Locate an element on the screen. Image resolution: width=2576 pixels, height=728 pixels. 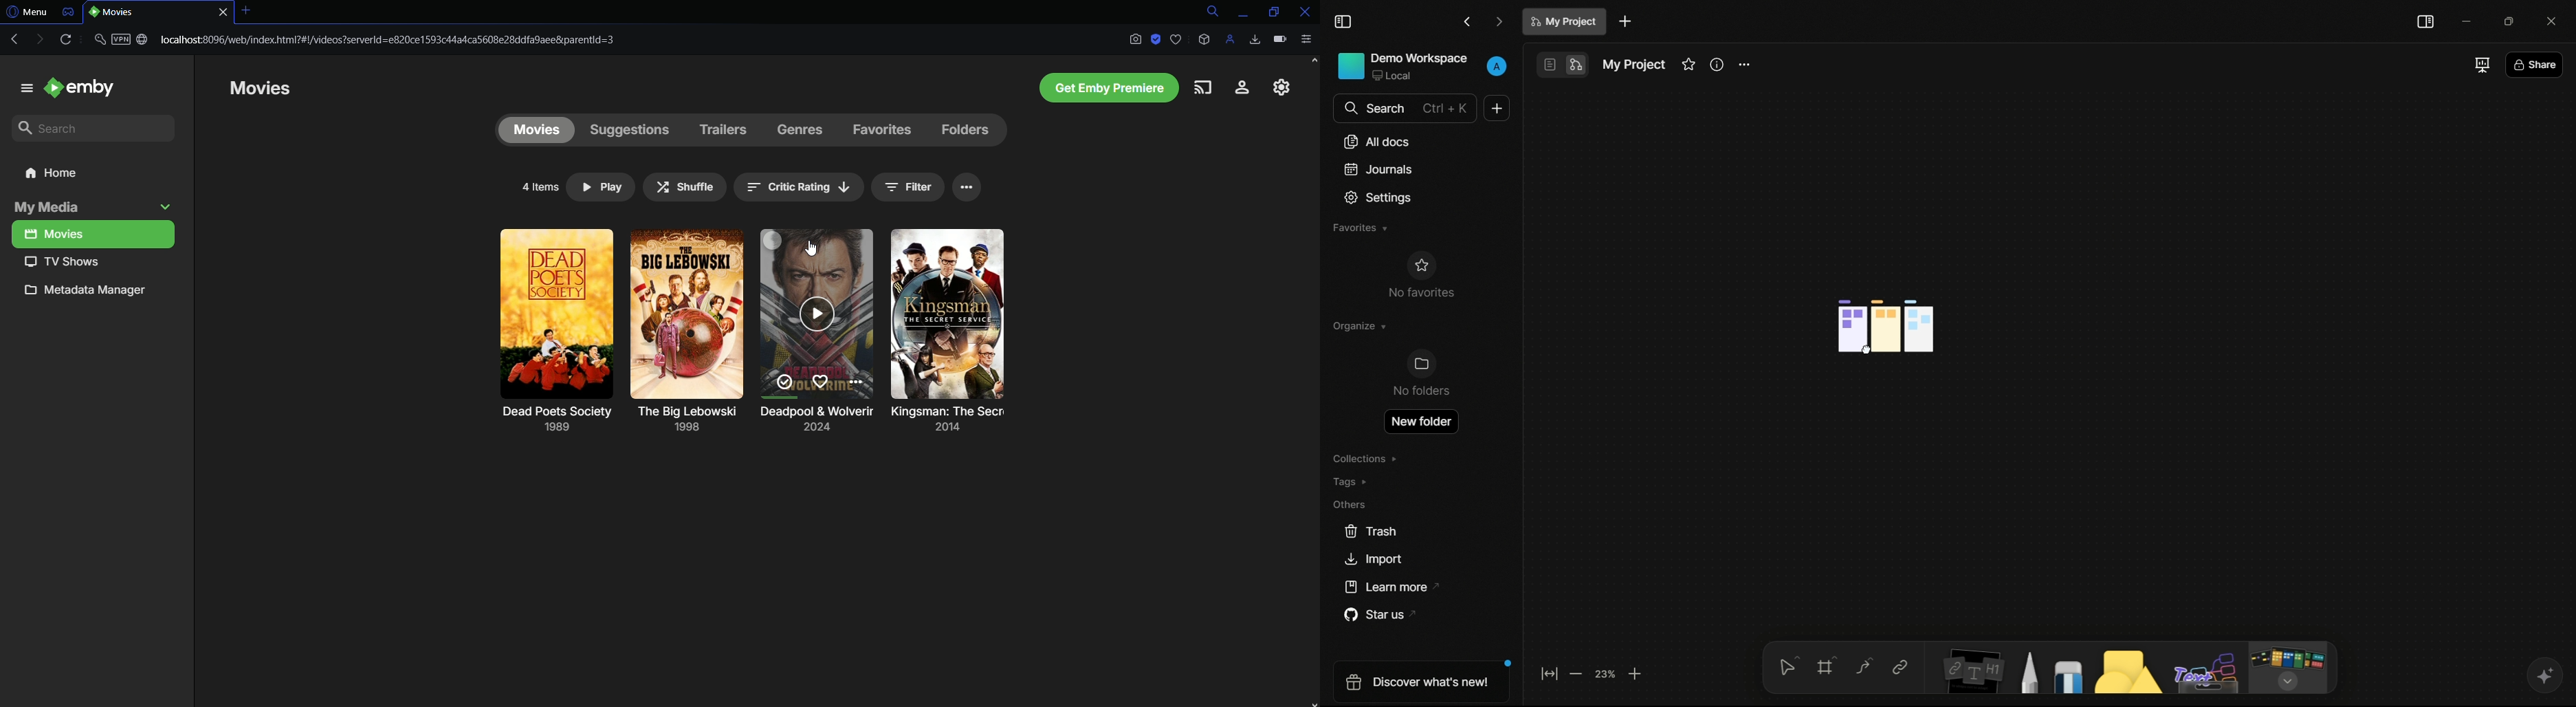
profile icon is located at coordinates (1498, 64).